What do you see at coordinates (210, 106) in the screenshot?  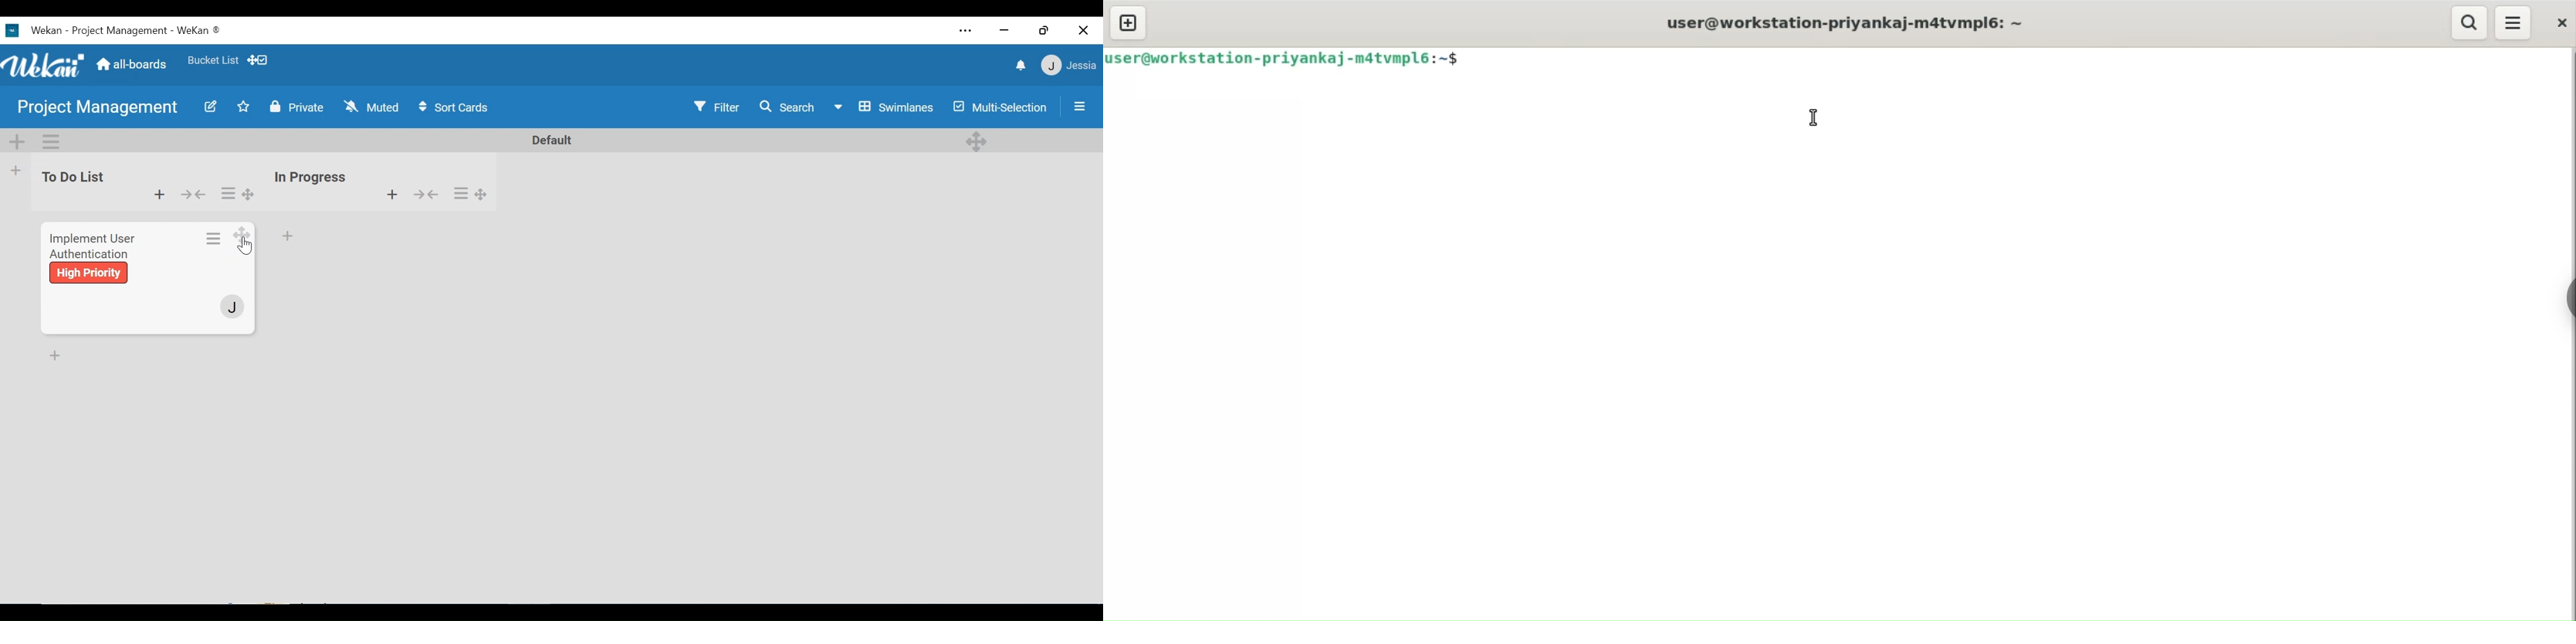 I see `edit` at bounding box center [210, 106].